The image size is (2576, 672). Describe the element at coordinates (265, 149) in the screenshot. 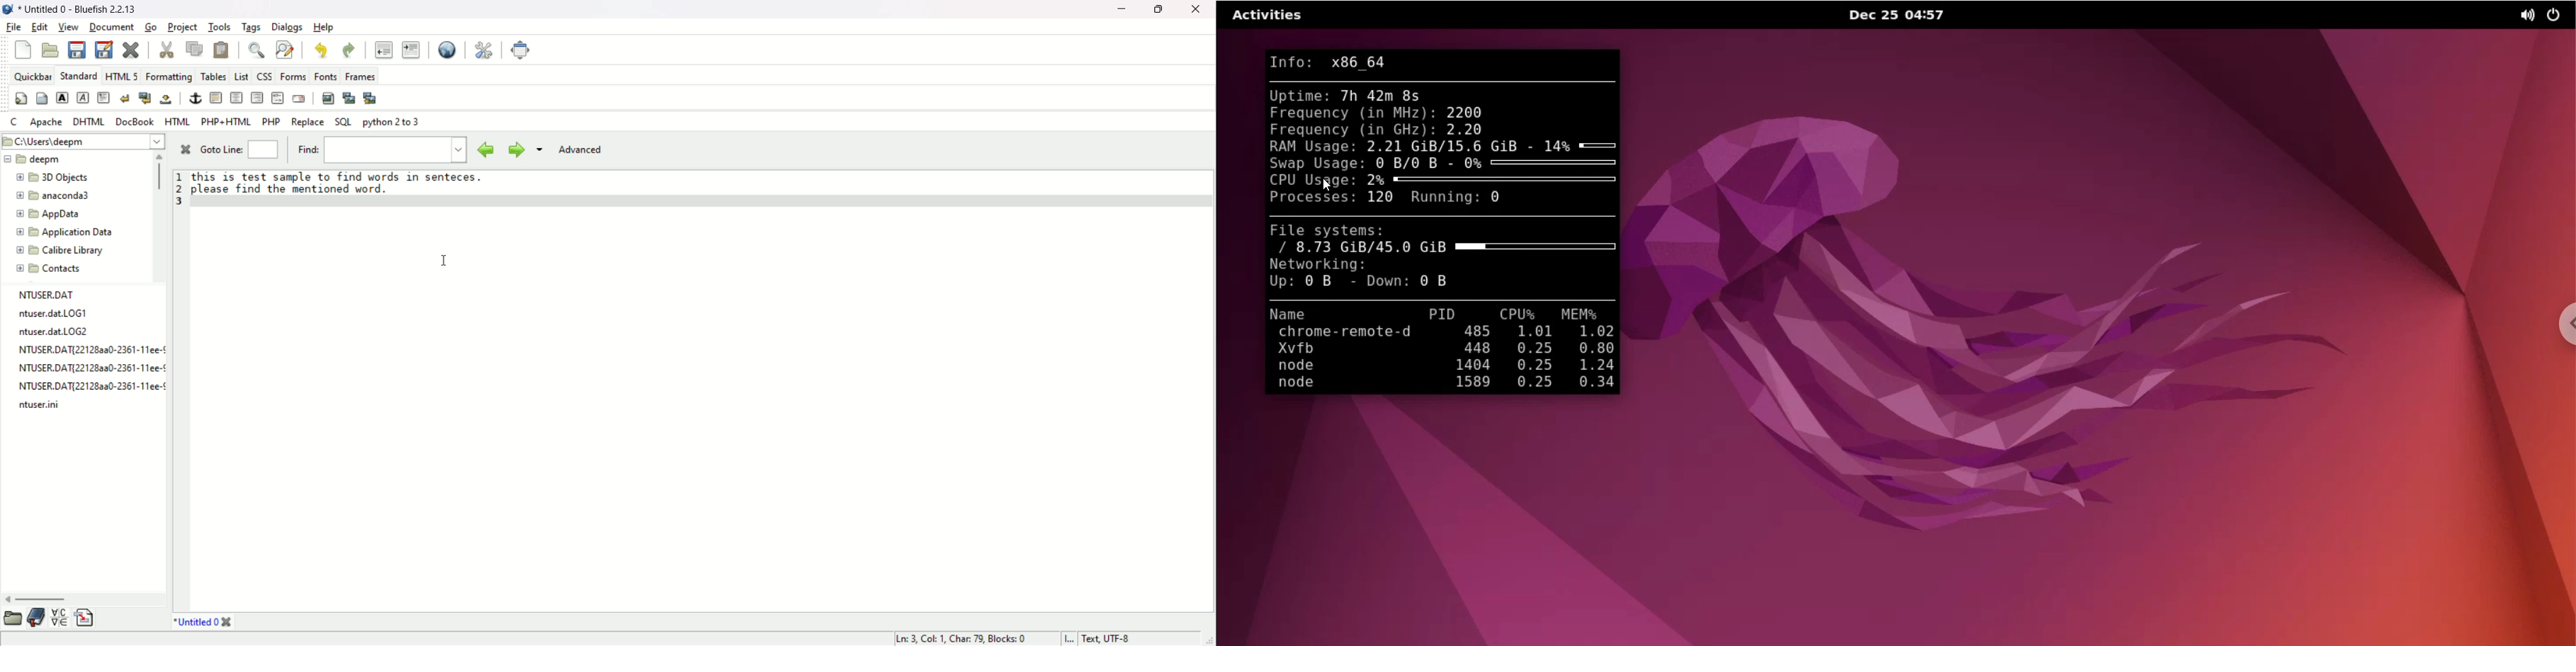

I see `goto line` at that location.